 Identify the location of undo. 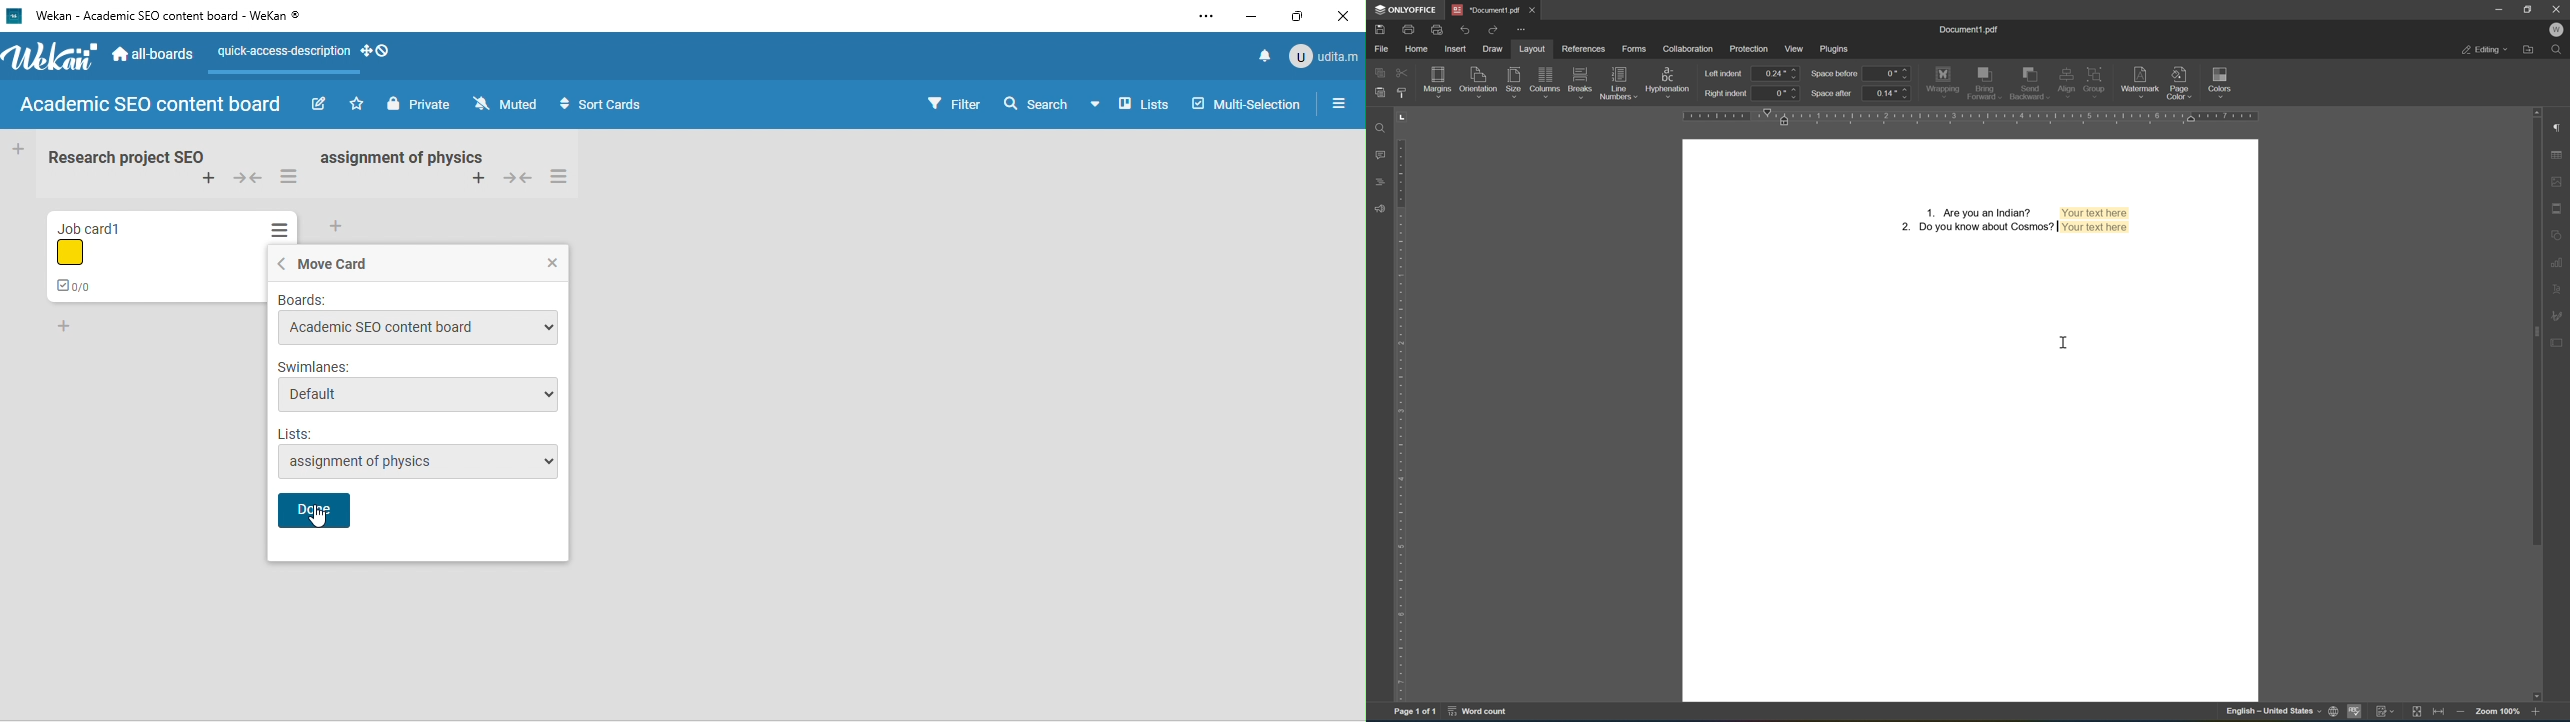
(1469, 29).